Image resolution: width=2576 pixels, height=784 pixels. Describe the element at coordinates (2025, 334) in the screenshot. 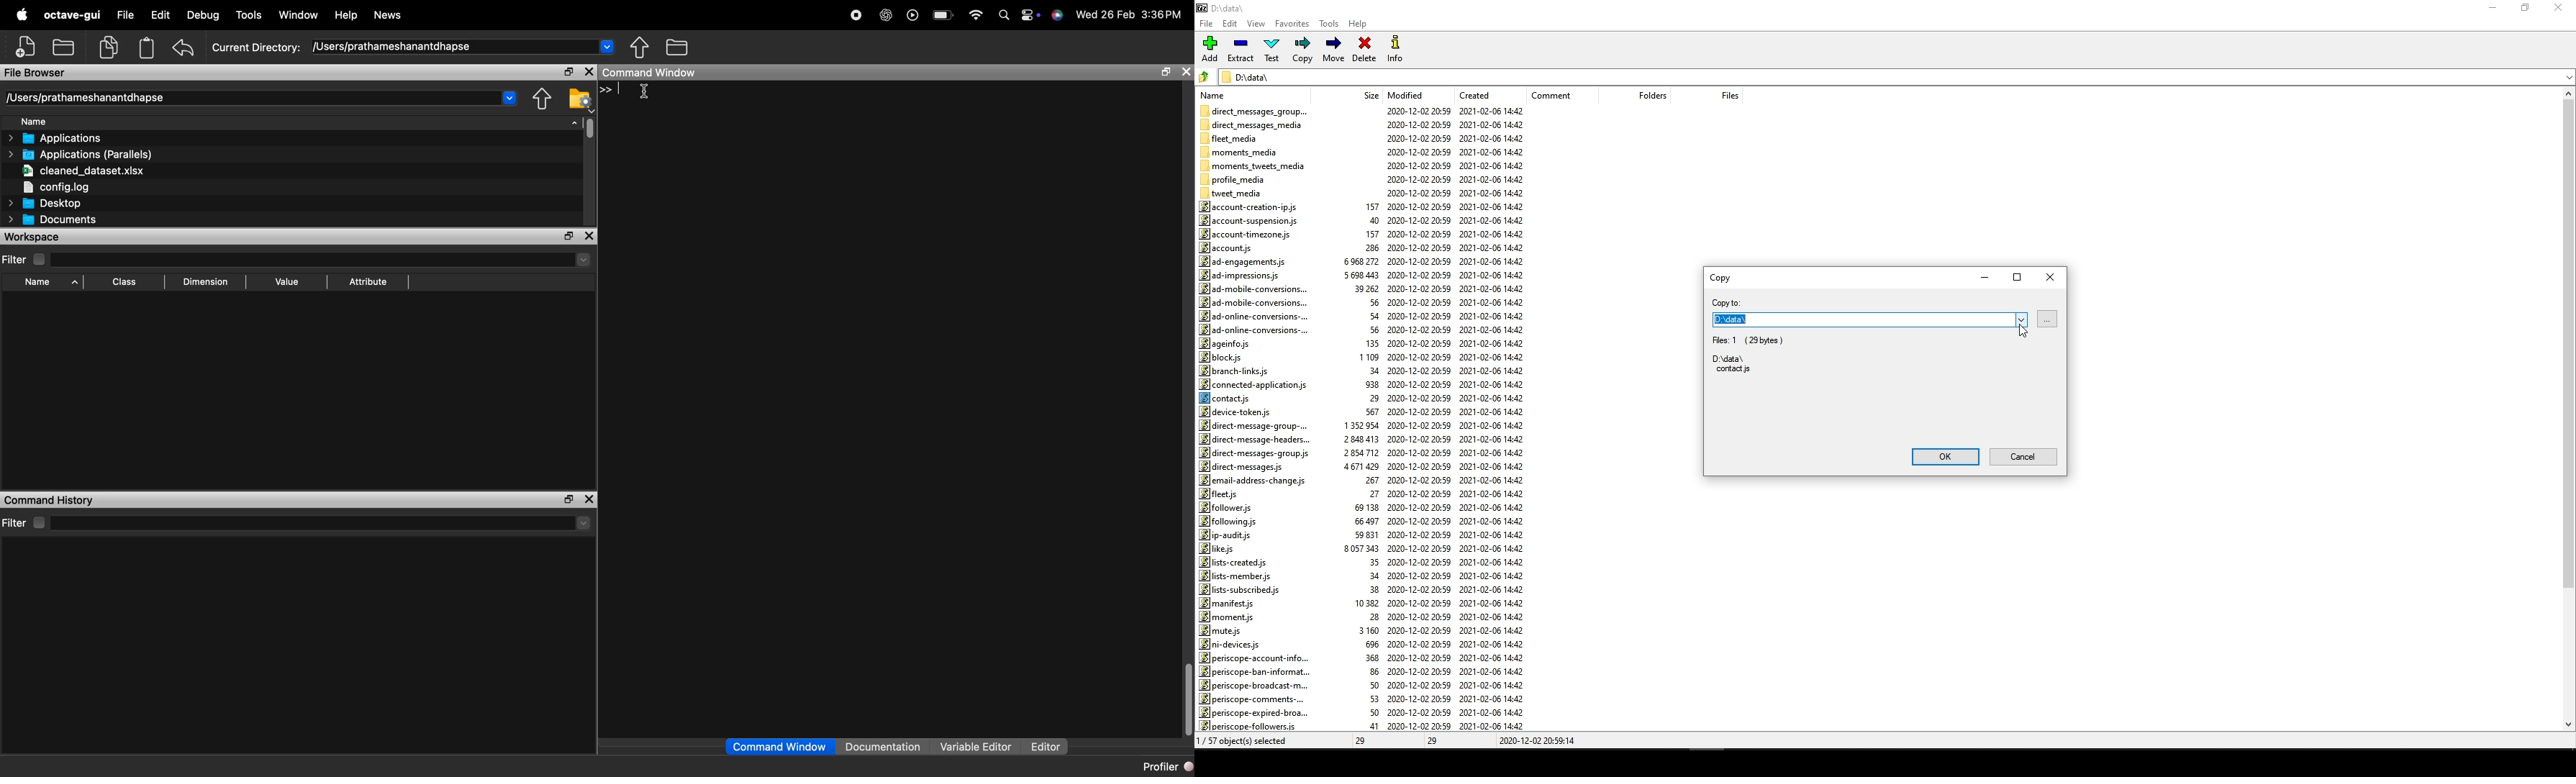

I see `cursor` at that location.